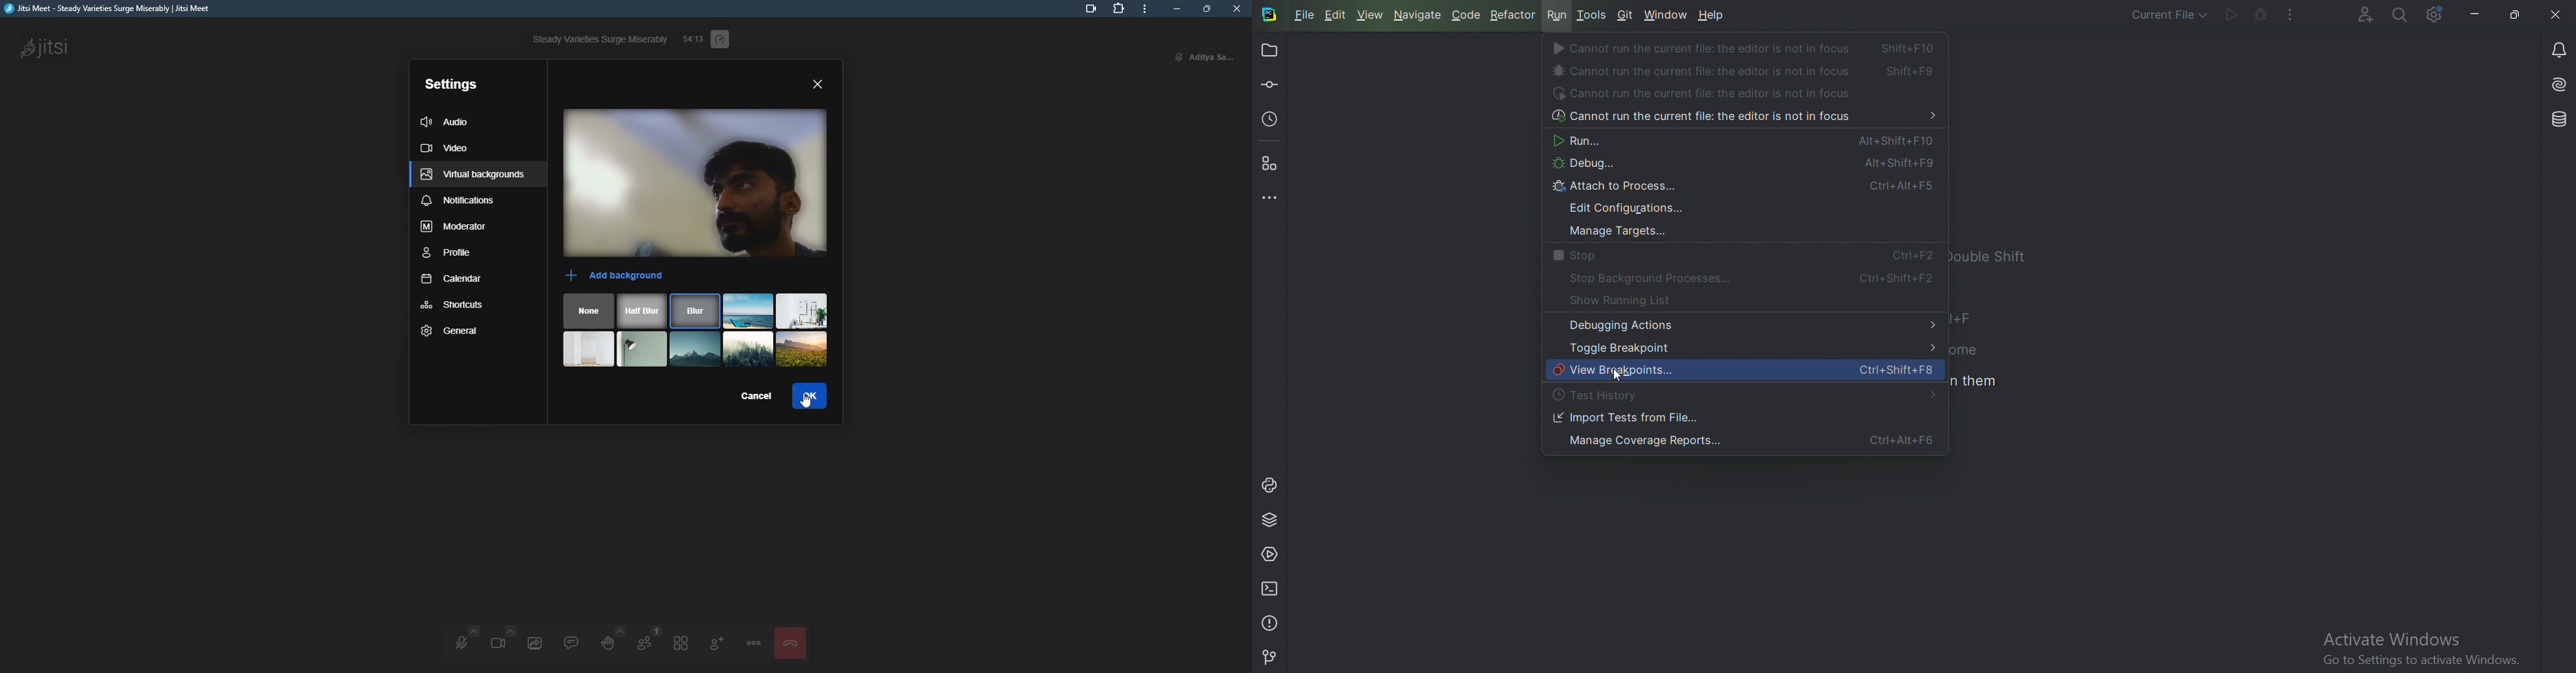 This screenshot has height=700, width=2576. Describe the element at coordinates (721, 40) in the screenshot. I see `performance setting` at that location.